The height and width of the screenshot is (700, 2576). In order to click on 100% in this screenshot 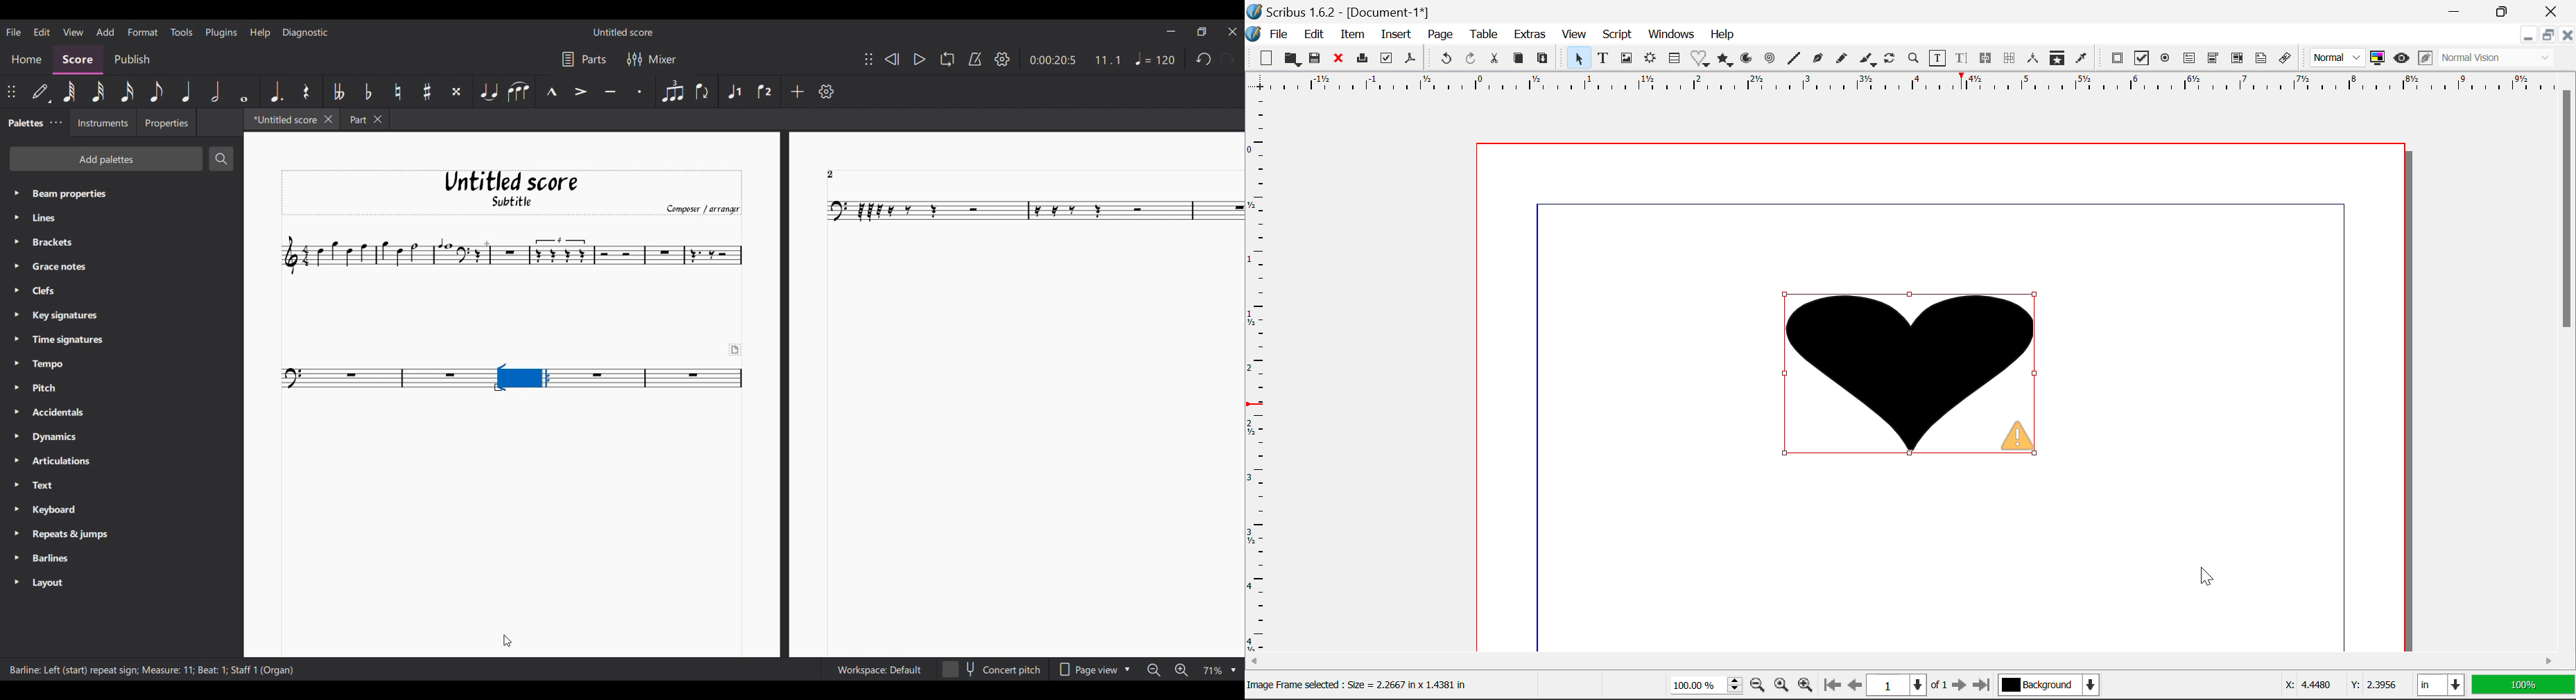, I will do `click(1702, 687)`.